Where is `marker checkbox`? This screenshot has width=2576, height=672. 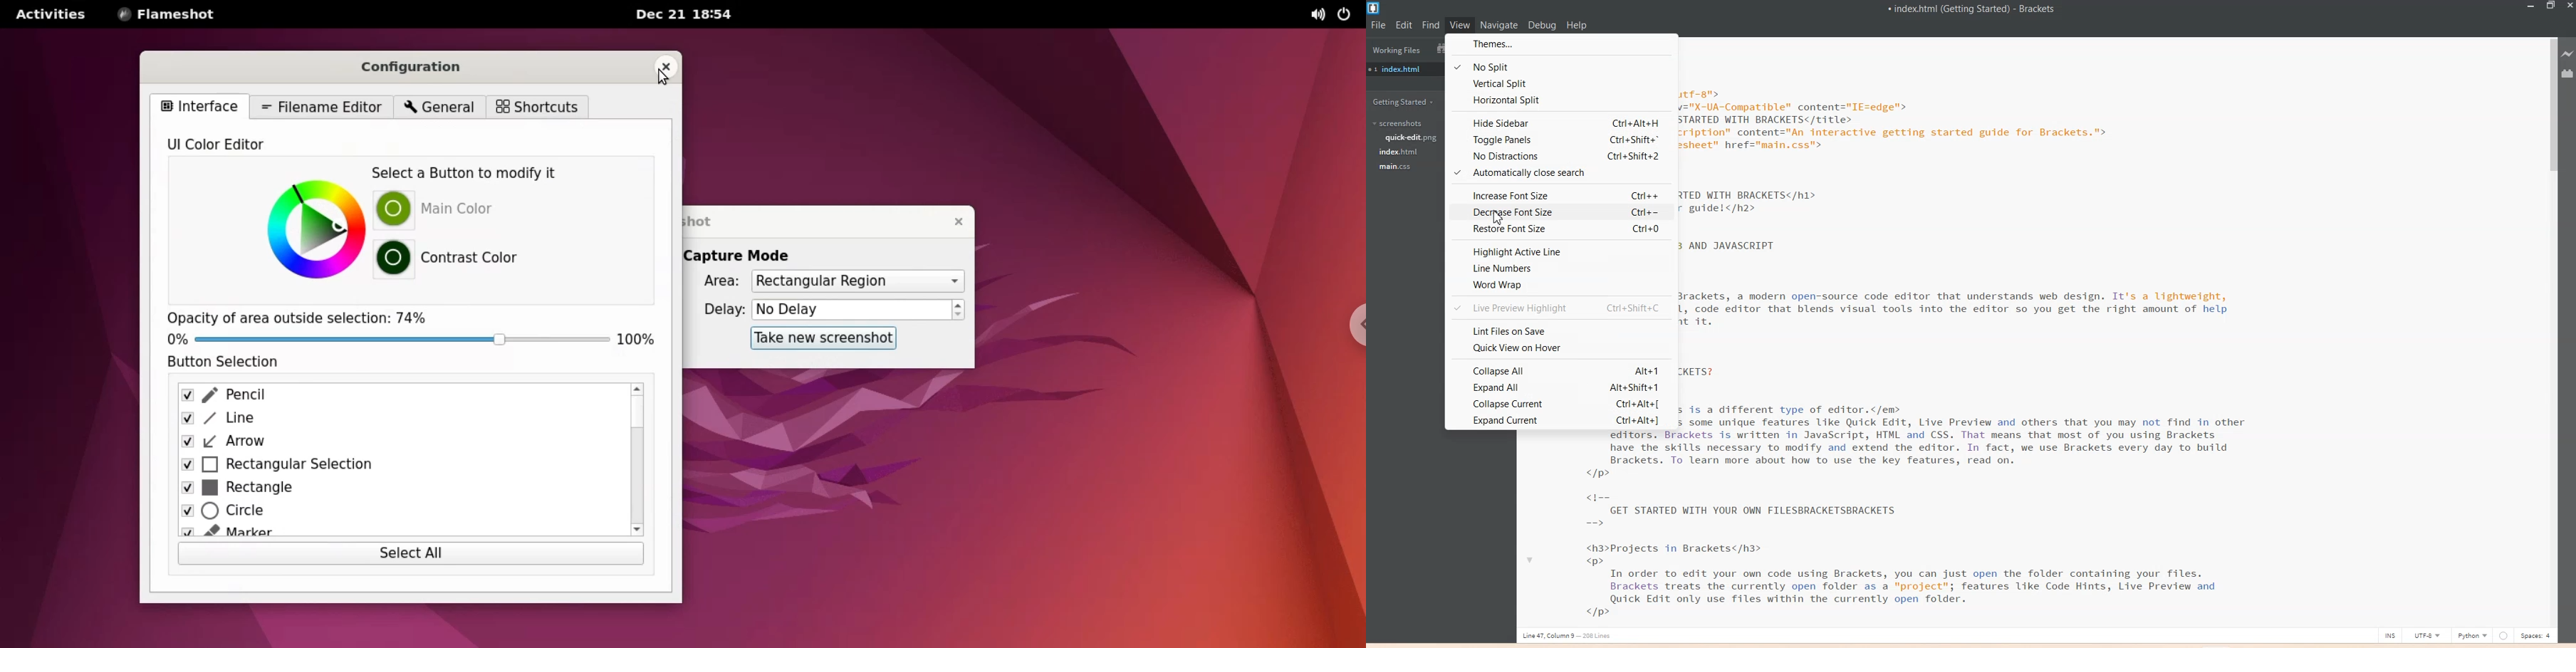 marker checkbox is located at coordinates (397, 533).